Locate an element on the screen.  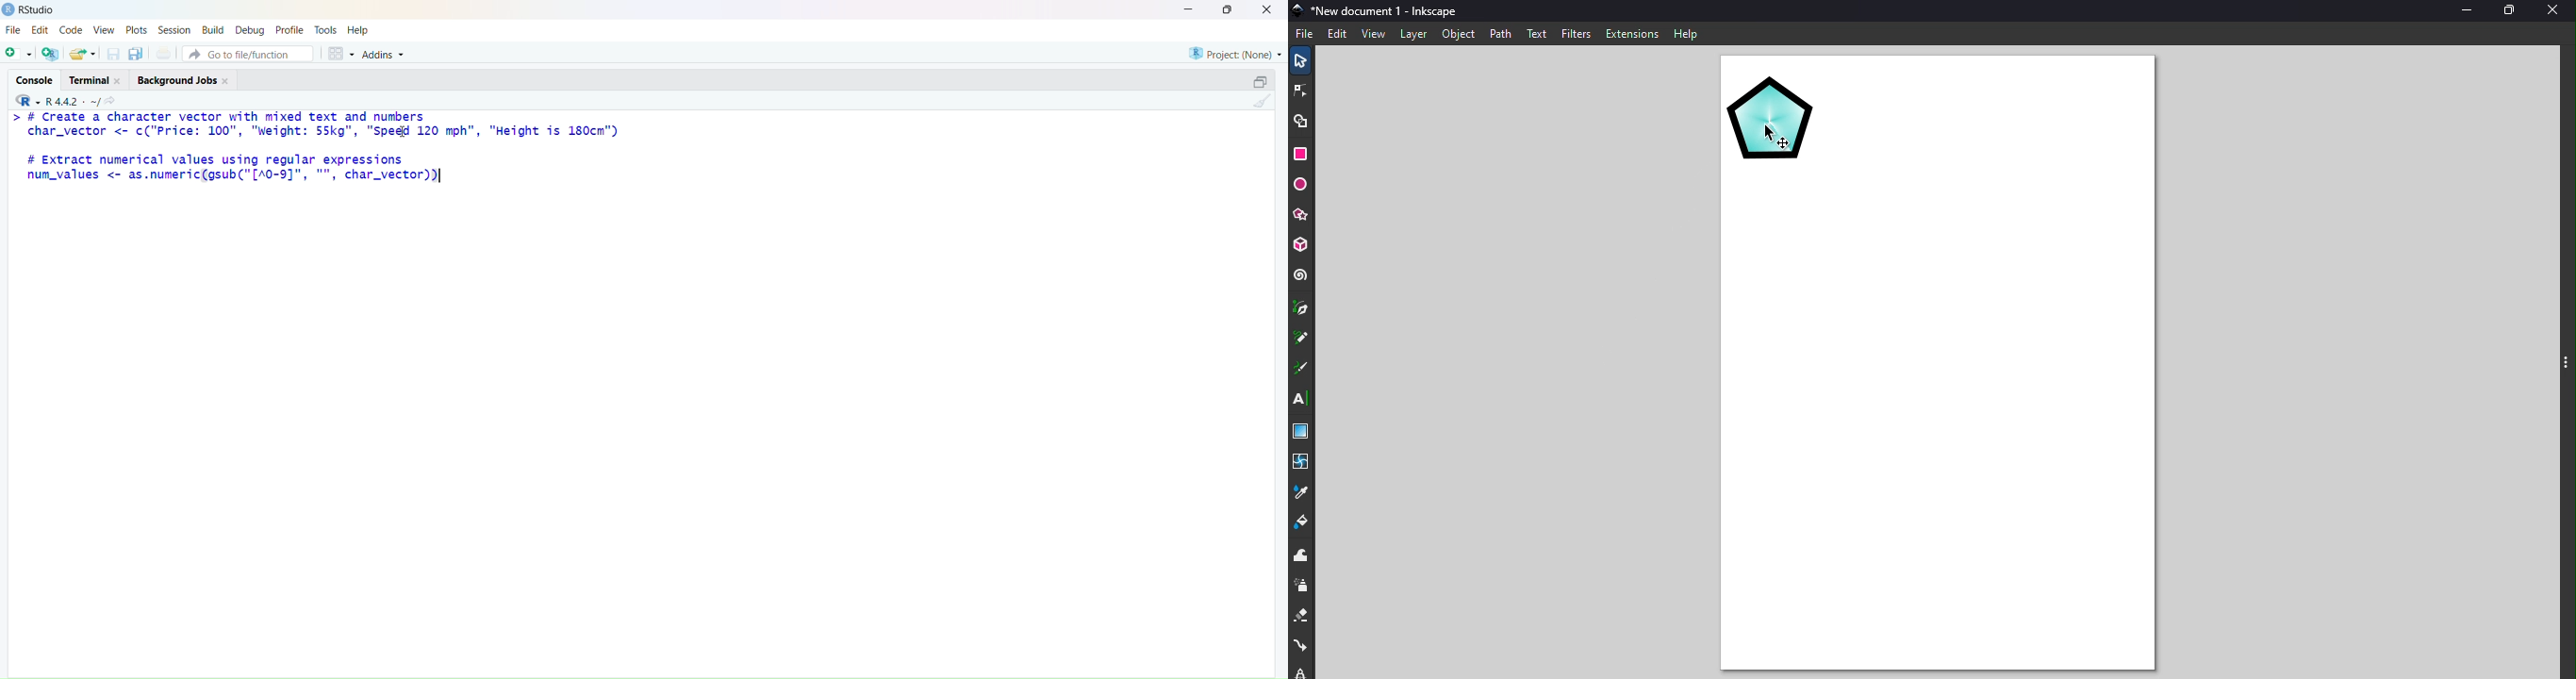
Shape builder tool is located at coordinates (1300, 122).